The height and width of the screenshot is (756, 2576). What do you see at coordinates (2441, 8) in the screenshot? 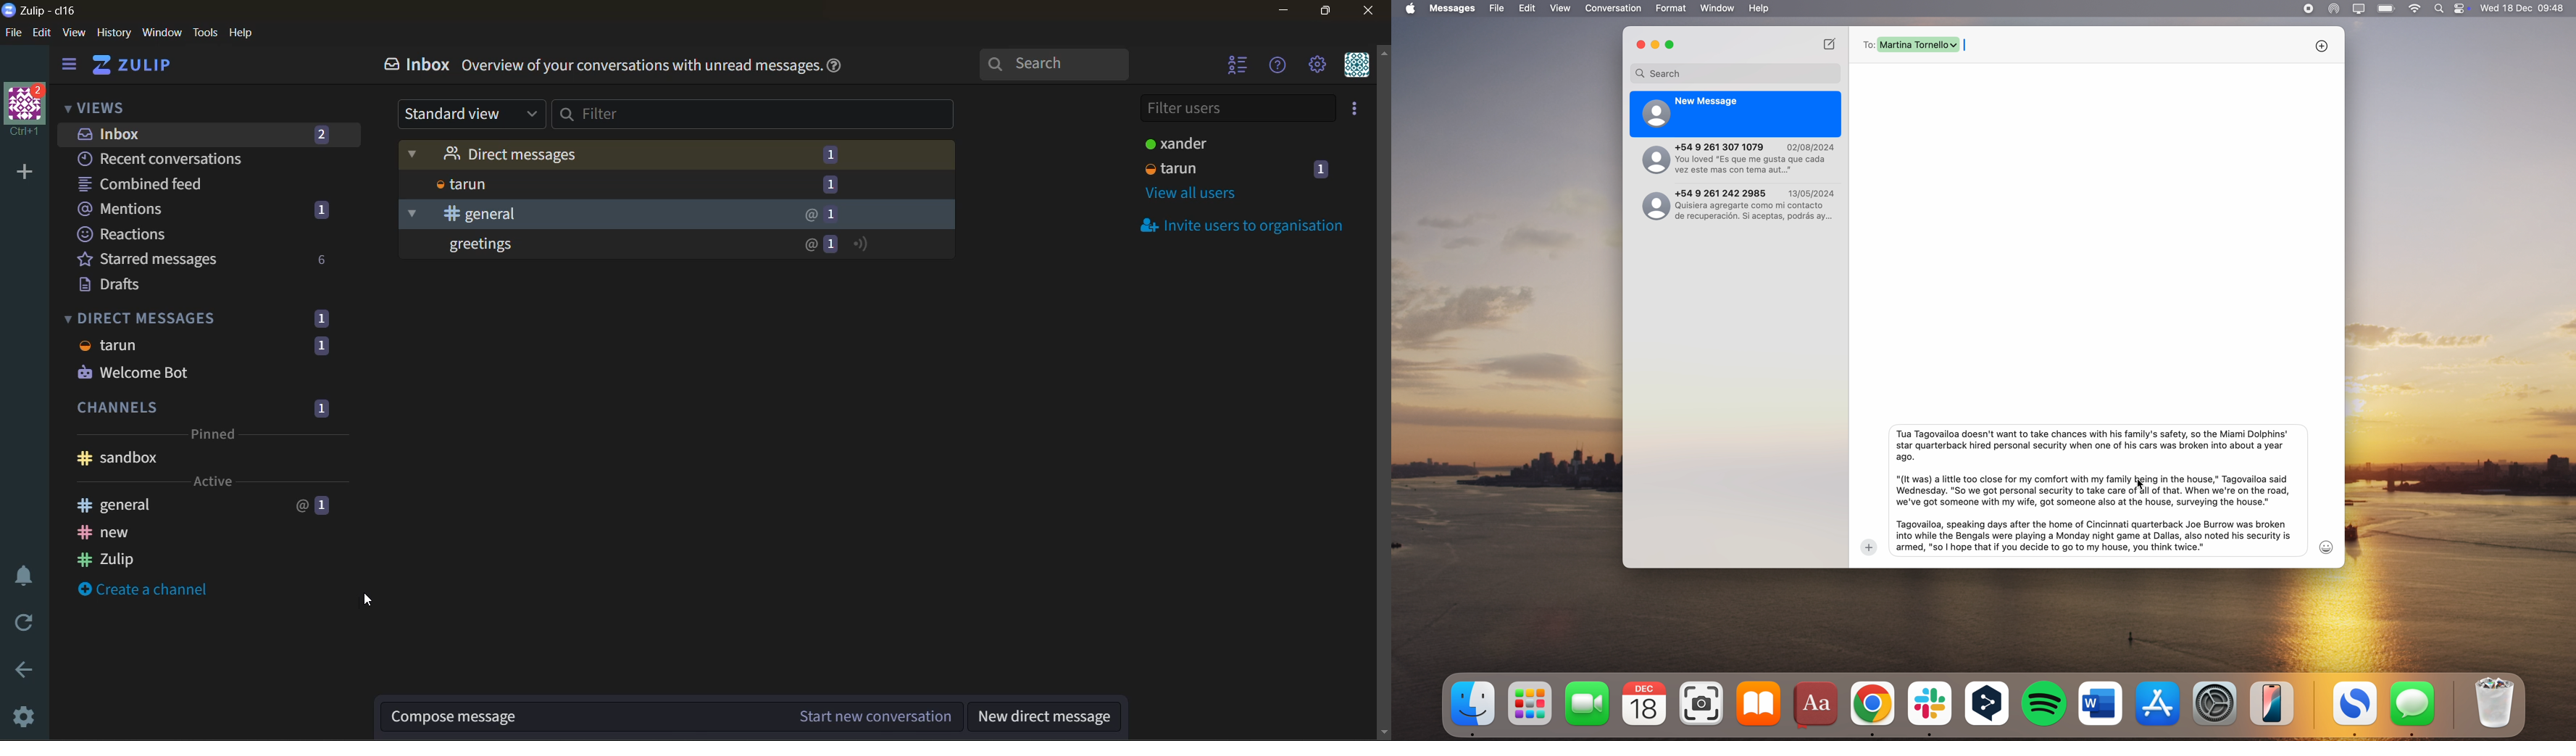
I see `spotlight search` at bounding box center [2441, 8].